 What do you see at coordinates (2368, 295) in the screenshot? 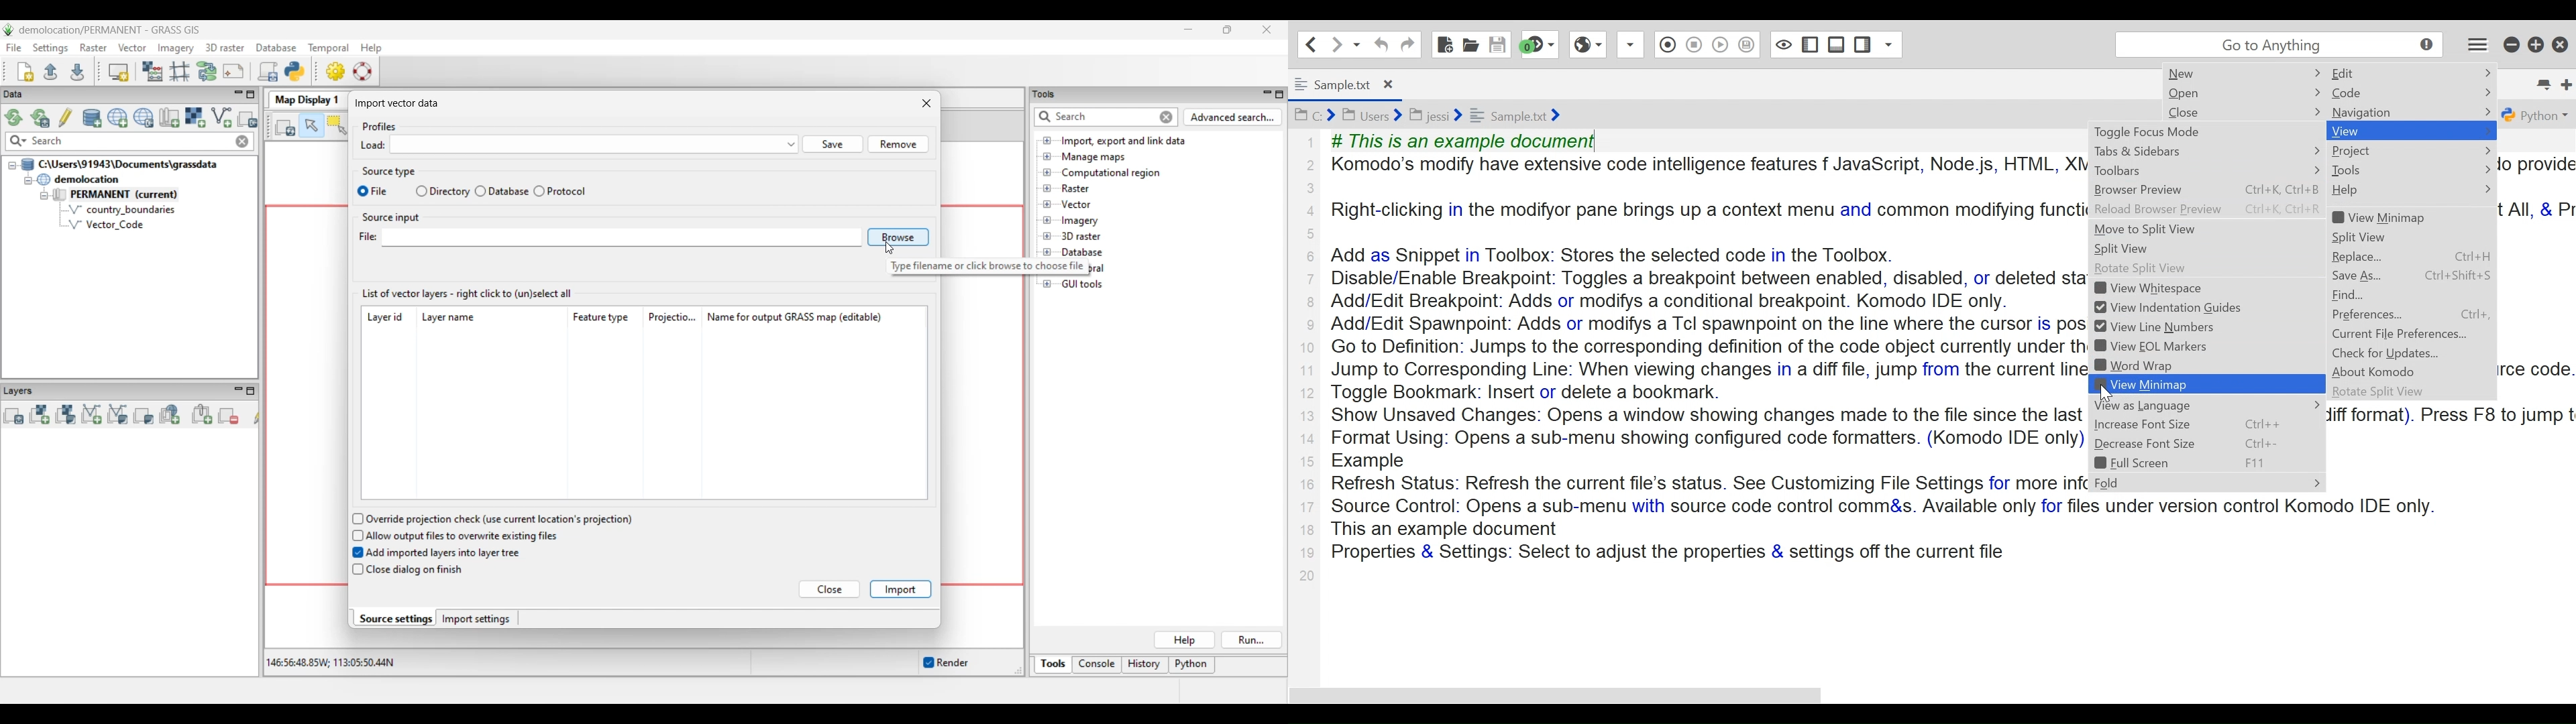
I see `Find...` at bounding box center [2368, 295].